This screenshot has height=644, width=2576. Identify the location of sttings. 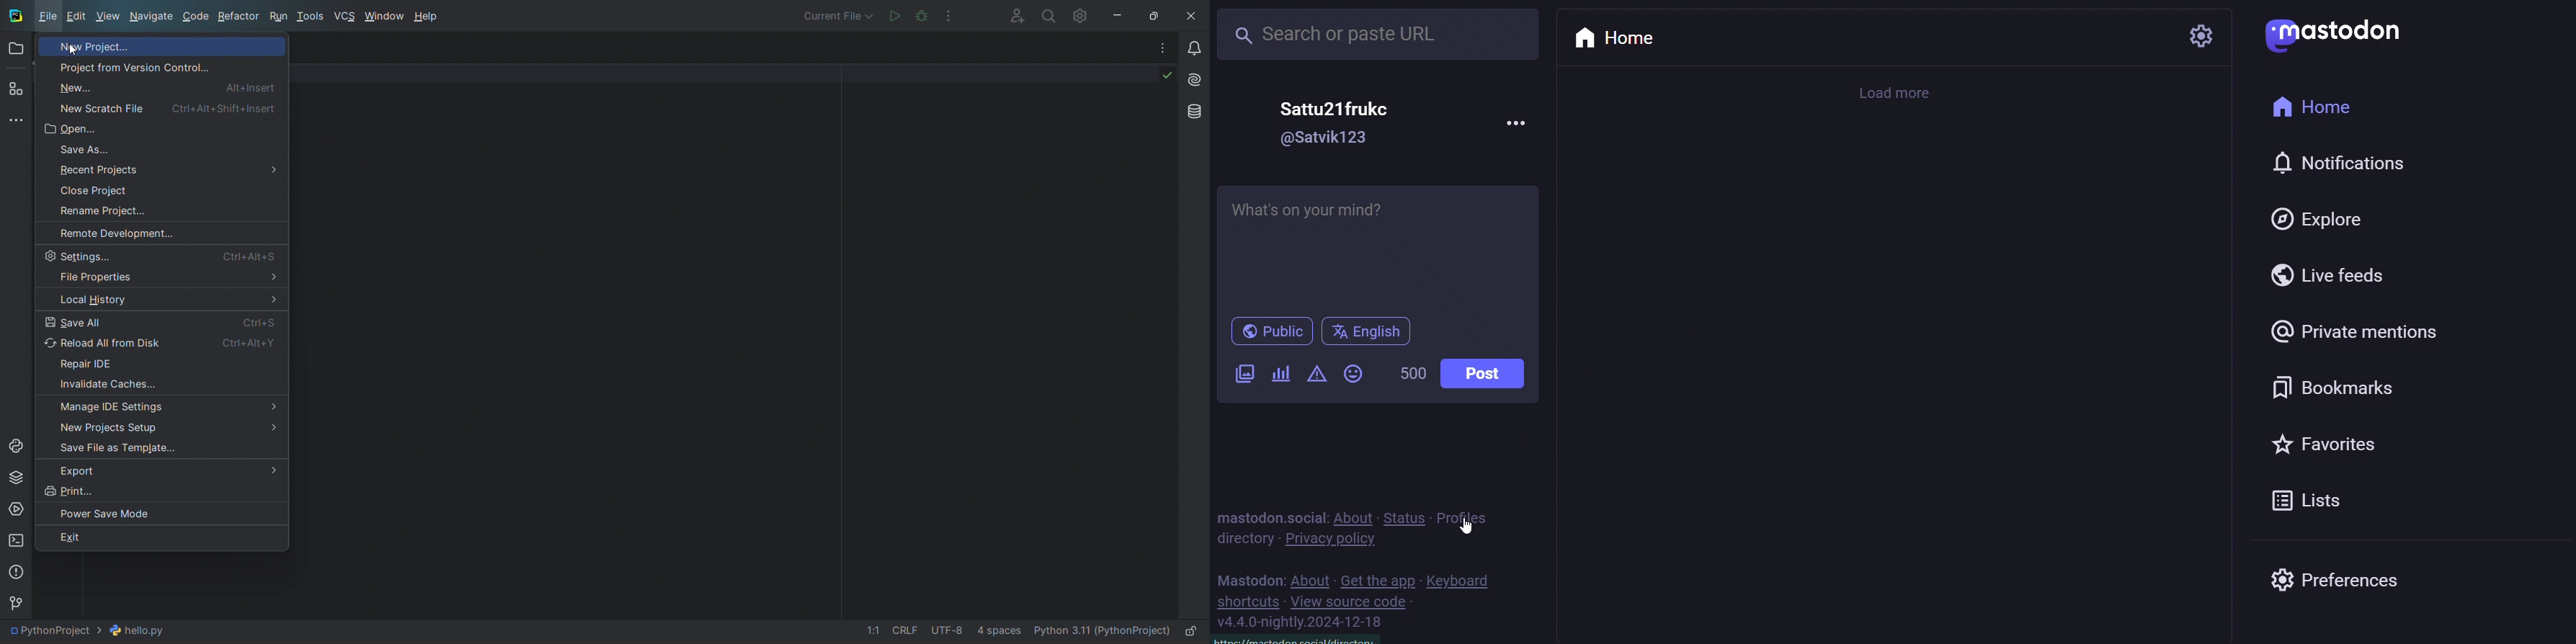
(1084, 15).